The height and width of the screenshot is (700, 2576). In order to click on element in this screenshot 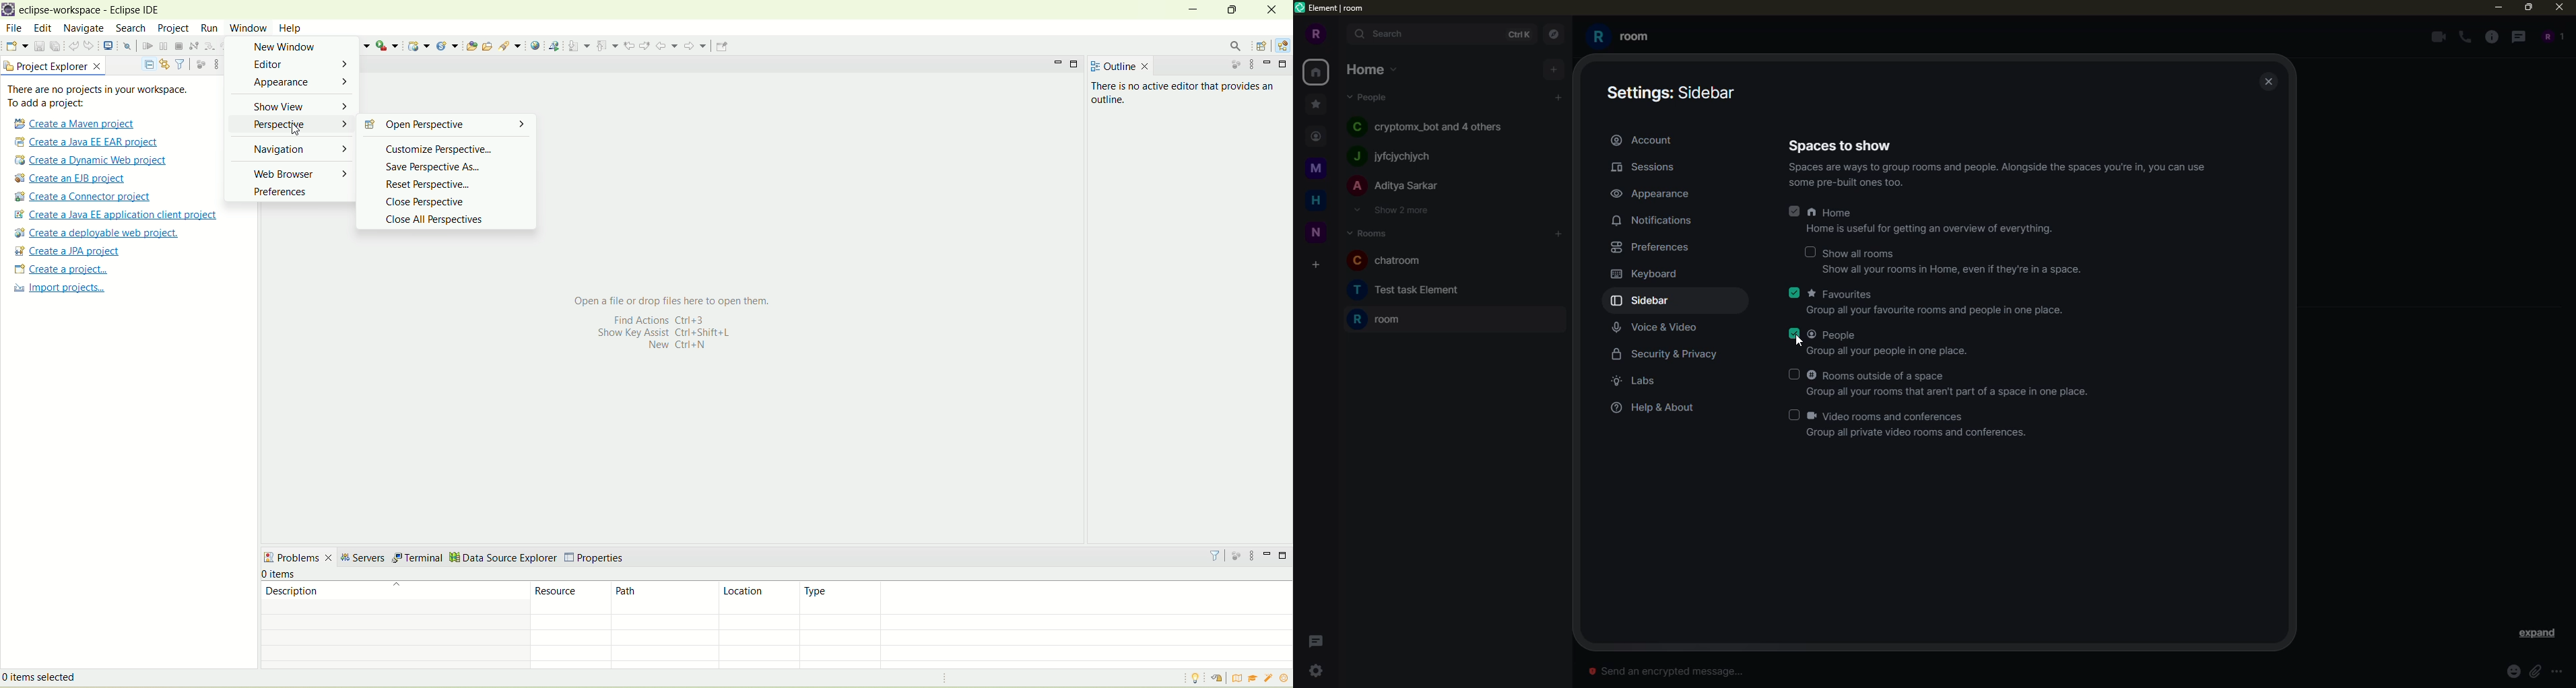, I will do `click(1331, 9)`.